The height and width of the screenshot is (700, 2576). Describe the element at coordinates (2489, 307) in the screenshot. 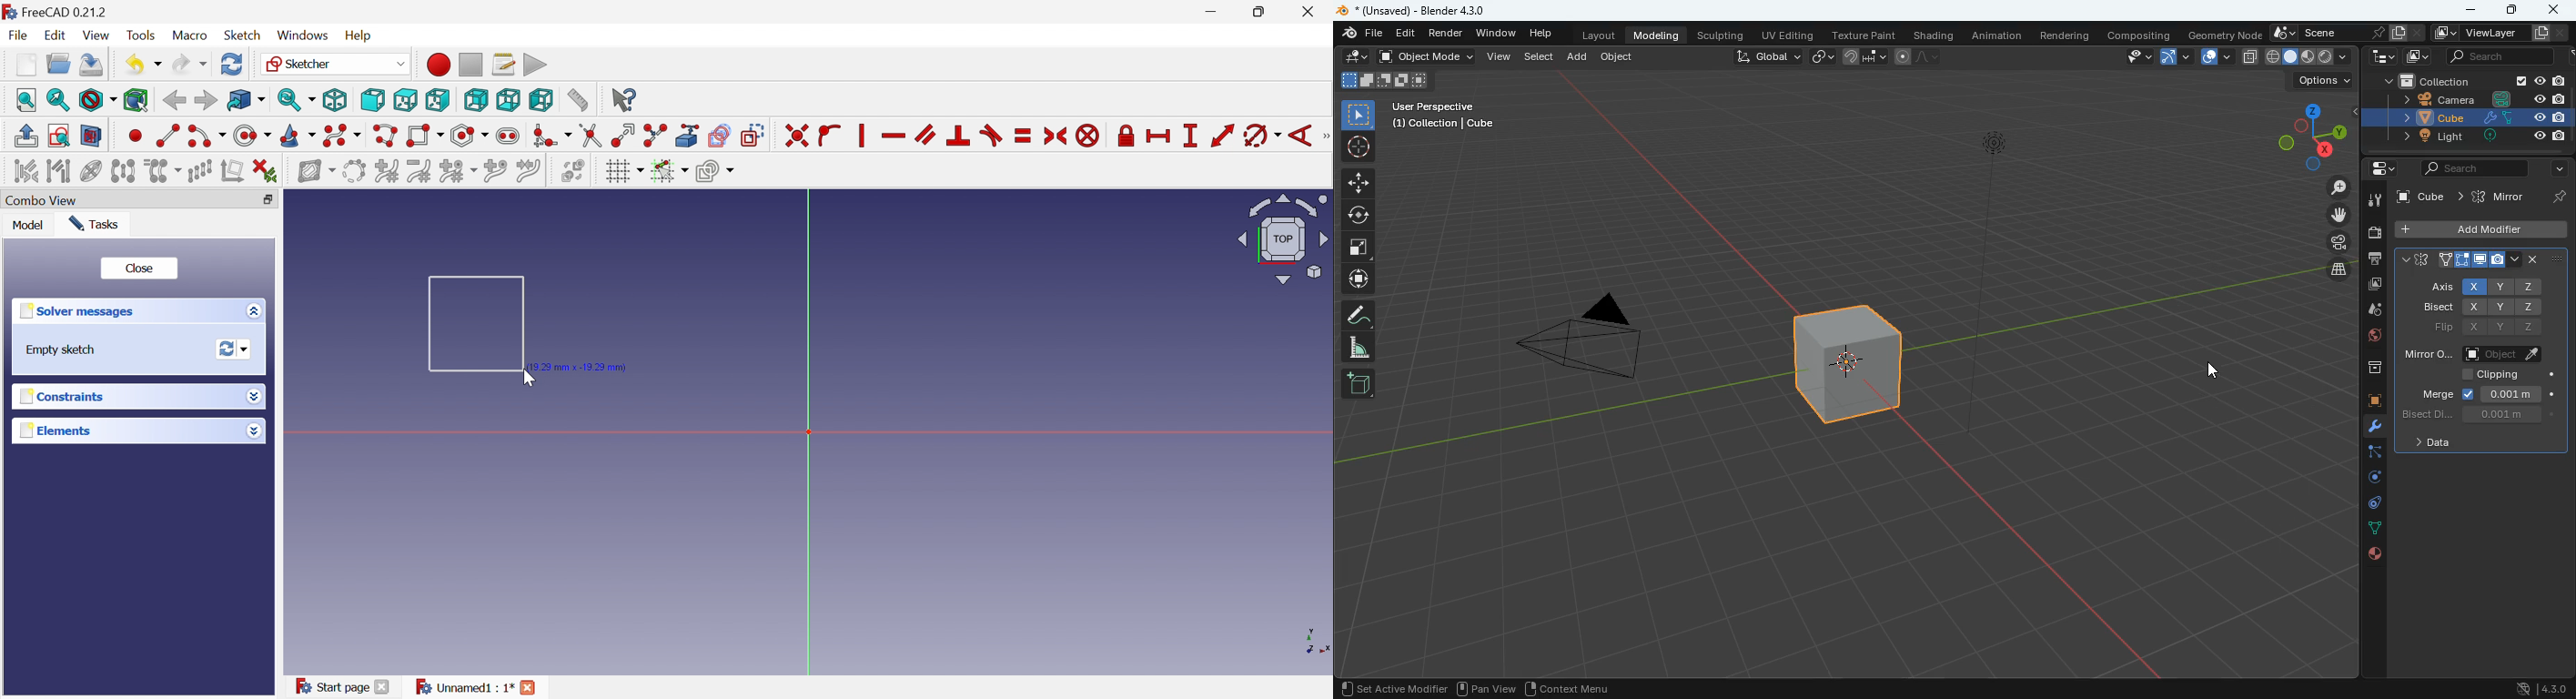

I see `bisect` at that location.